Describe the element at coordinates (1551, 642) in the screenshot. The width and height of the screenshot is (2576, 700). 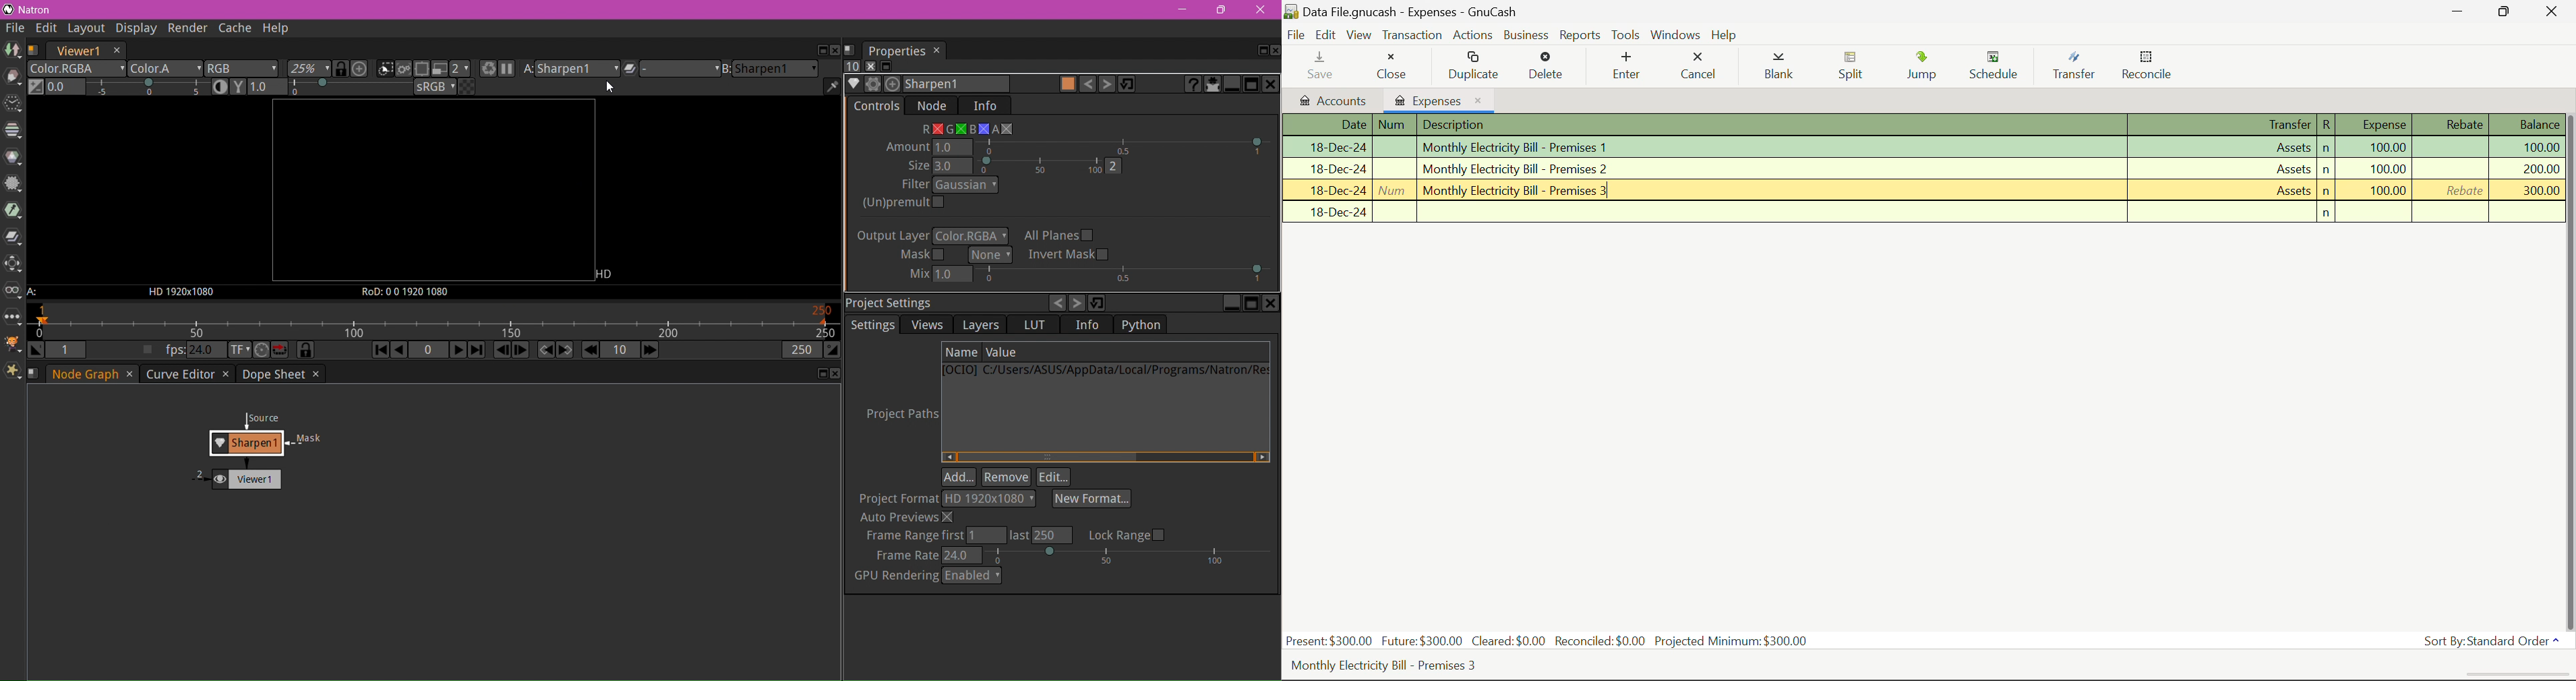
I see `Present: $300.00 Future:$300.00 Cleared:$0.00 Reconciled:$0.00 Projected Minimum: $300.00` at that location.